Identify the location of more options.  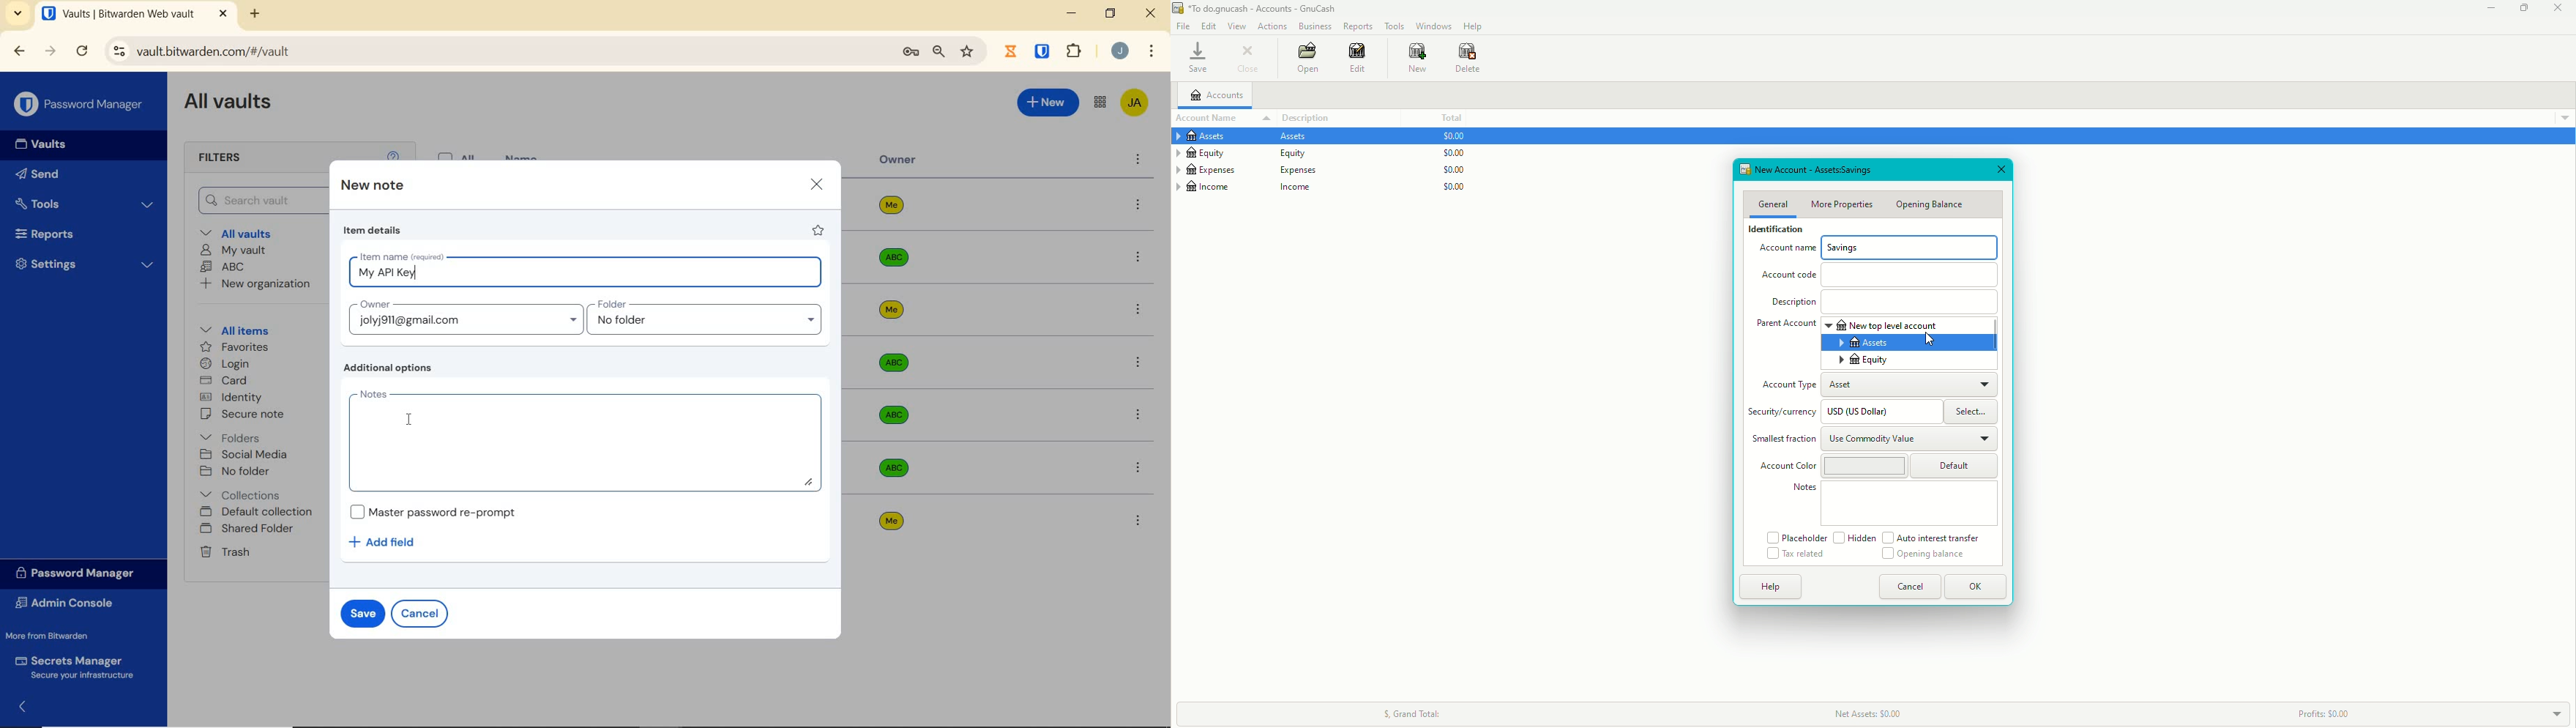
(1138, 161).